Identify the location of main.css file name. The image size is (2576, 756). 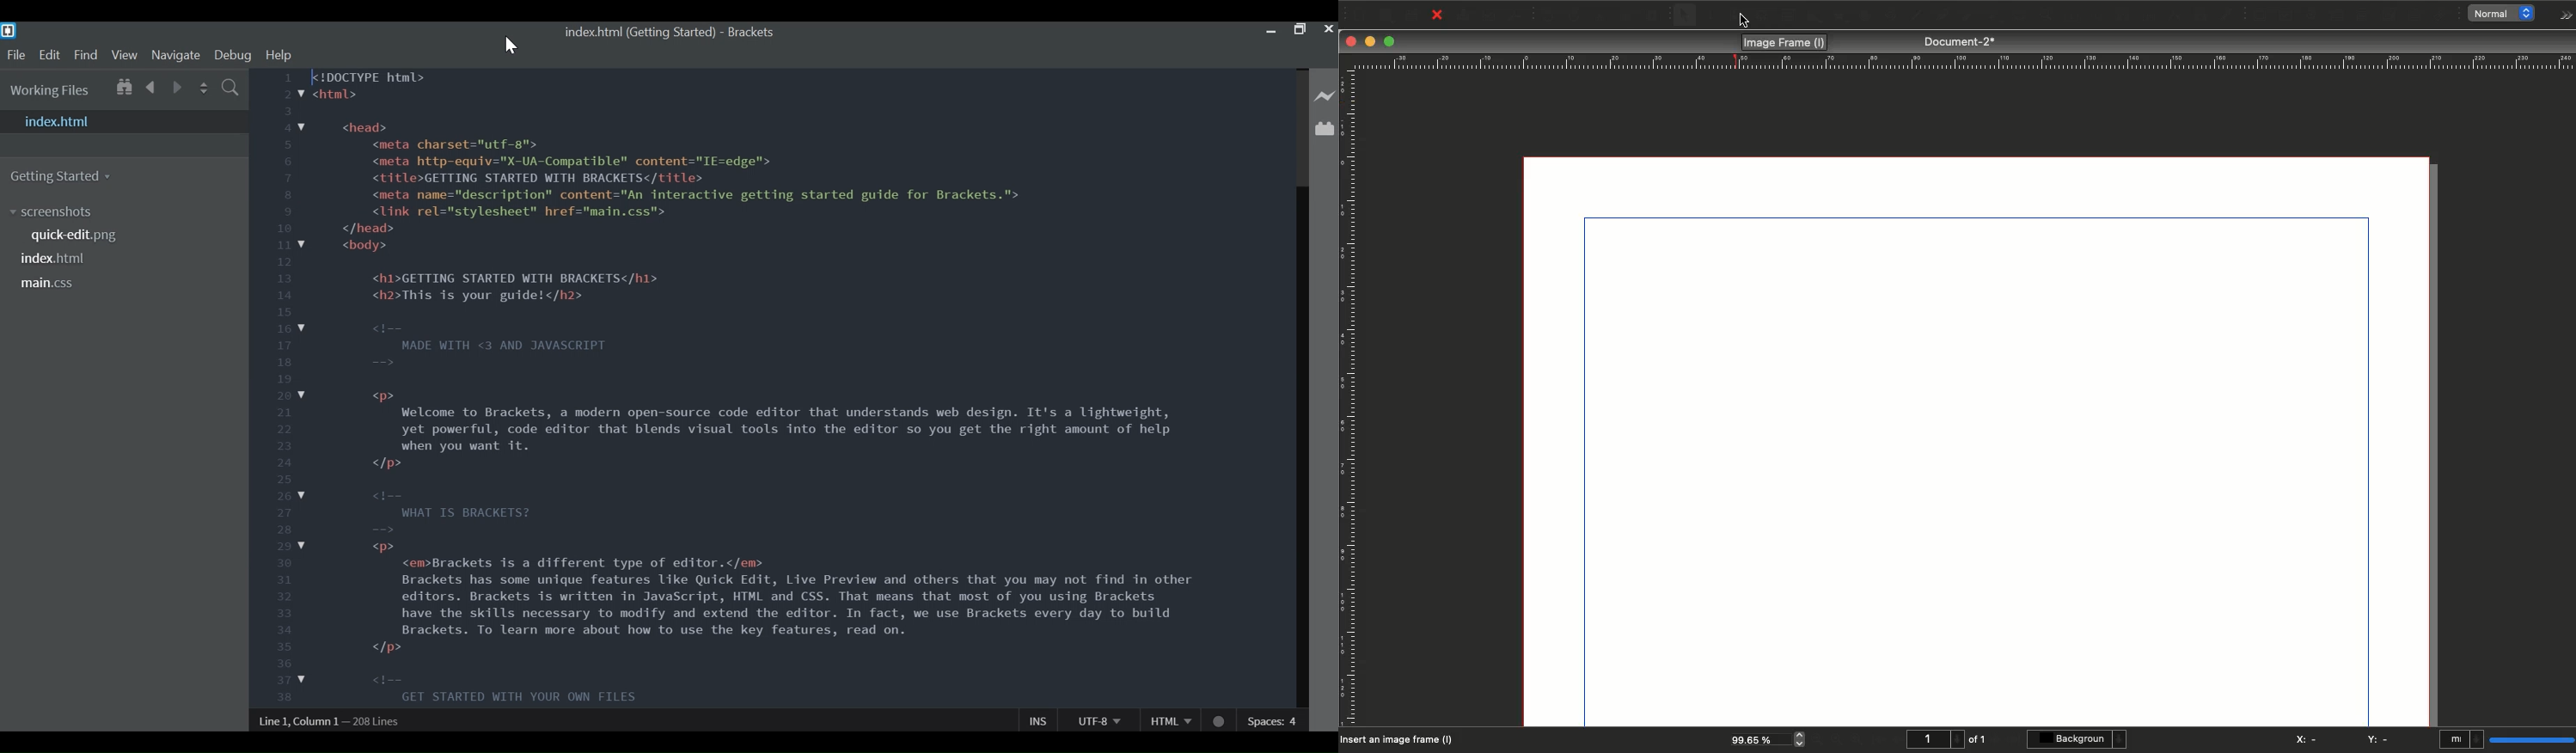
(49, 284).